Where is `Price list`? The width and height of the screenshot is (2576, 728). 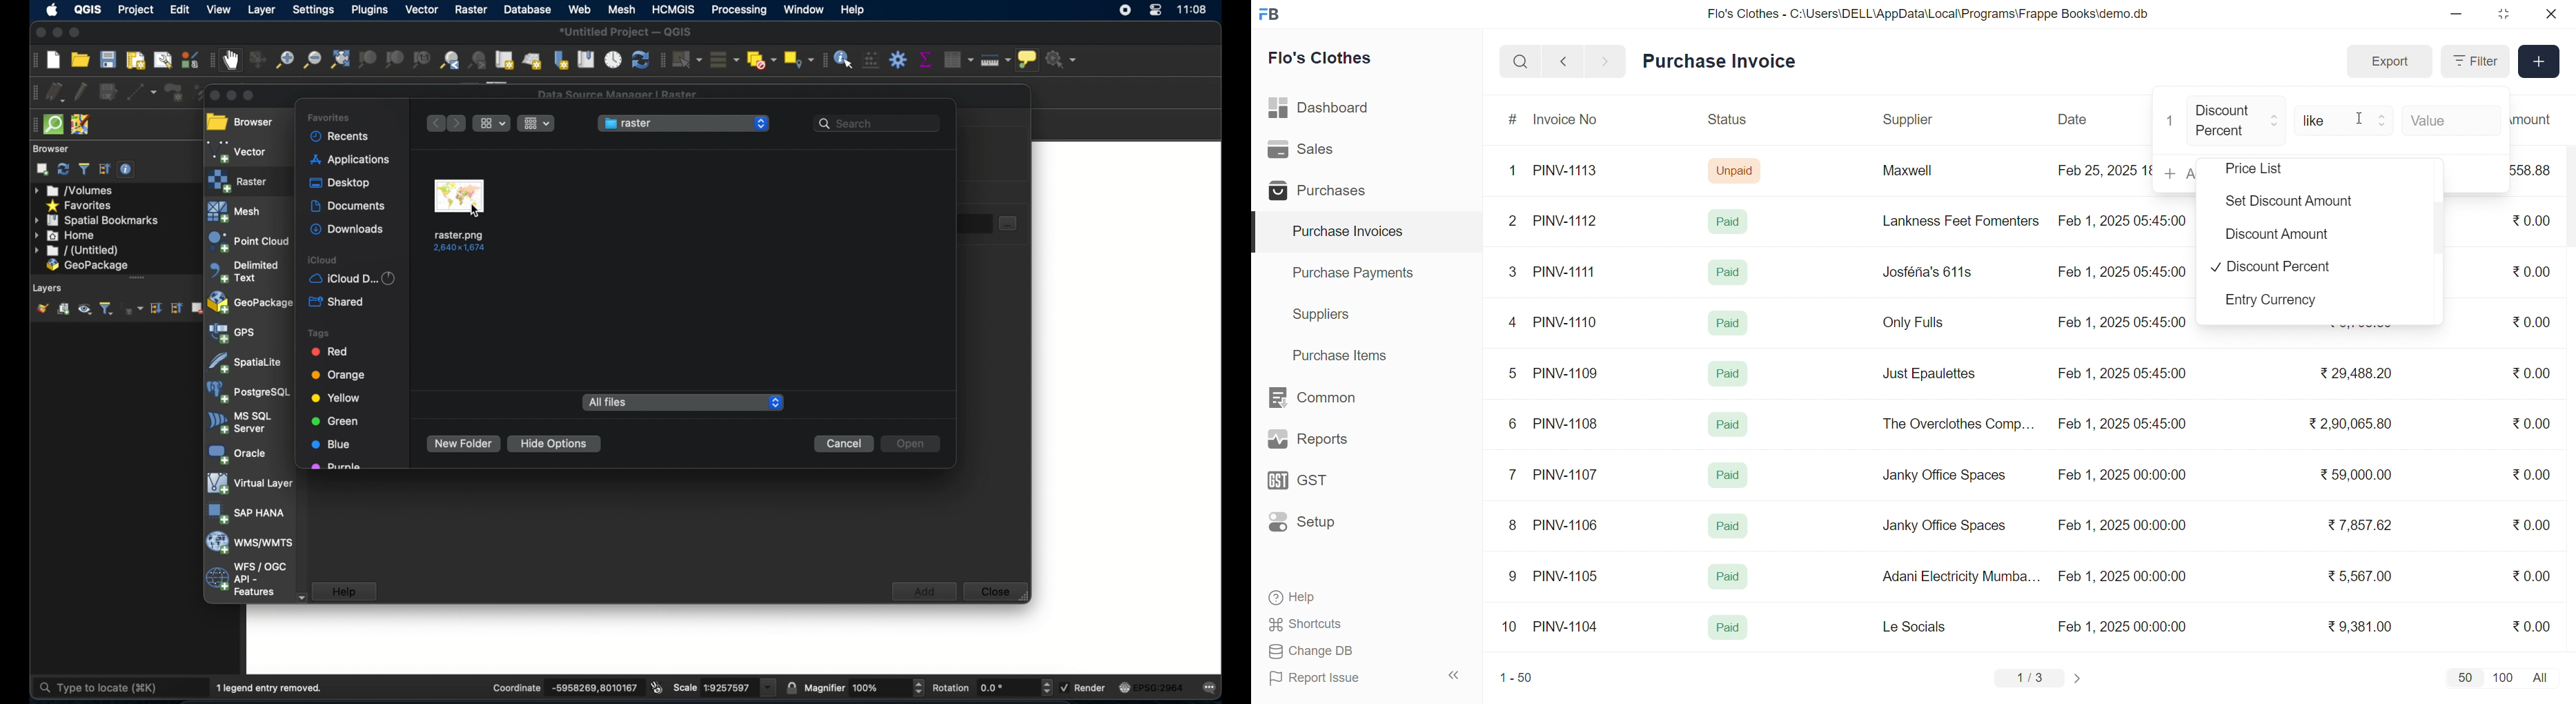 Price list is located at coordinates (2274, 169).